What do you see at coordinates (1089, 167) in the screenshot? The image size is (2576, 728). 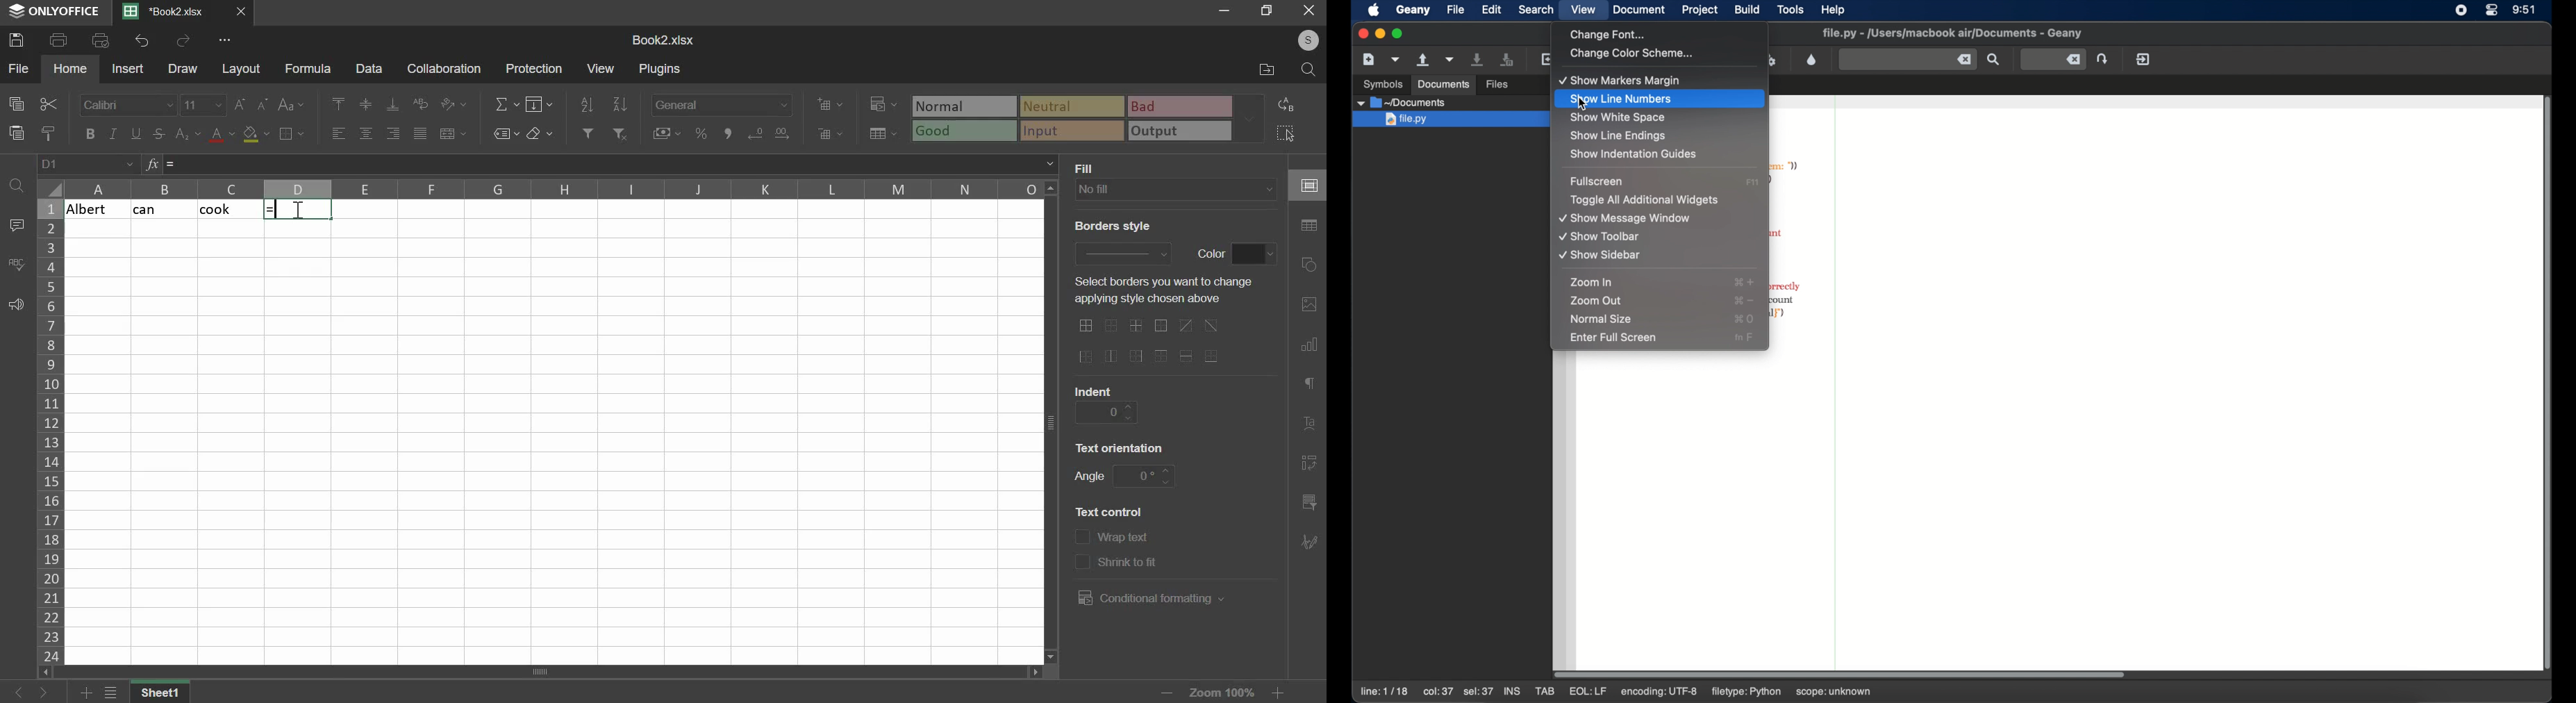 I see `text` at bounding box center [1089, 167].